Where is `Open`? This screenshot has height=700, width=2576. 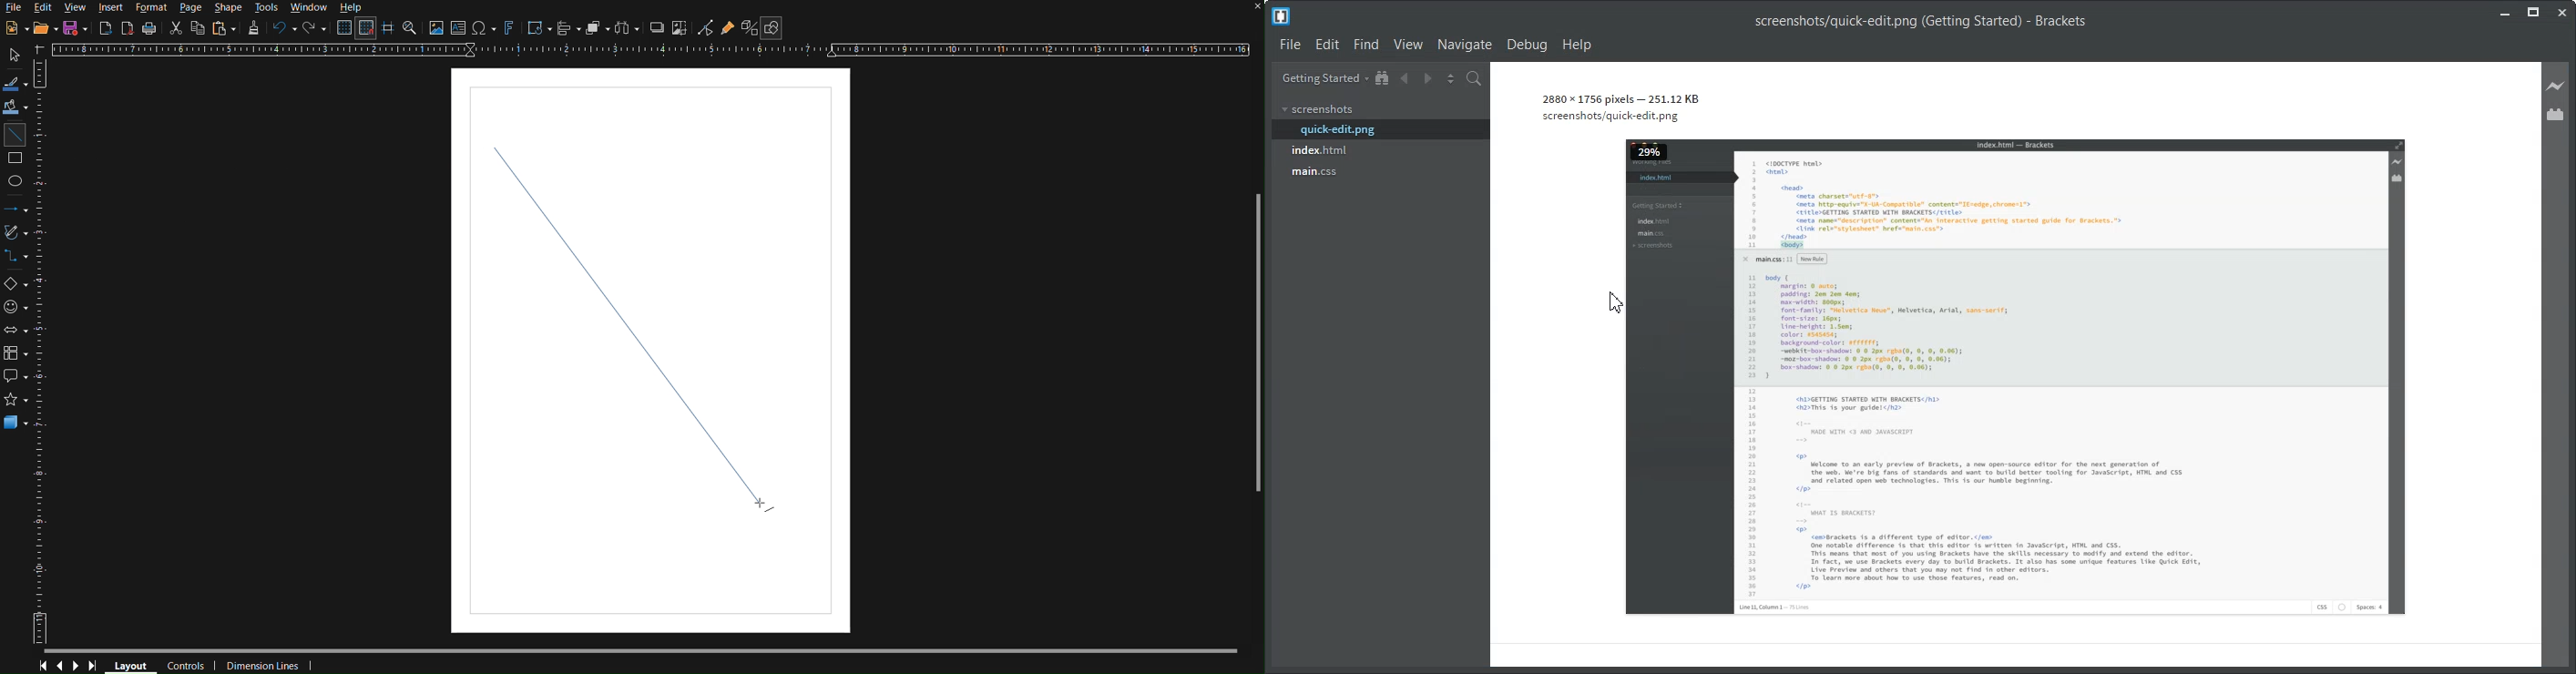 Open is located at coordinates (42, 28).